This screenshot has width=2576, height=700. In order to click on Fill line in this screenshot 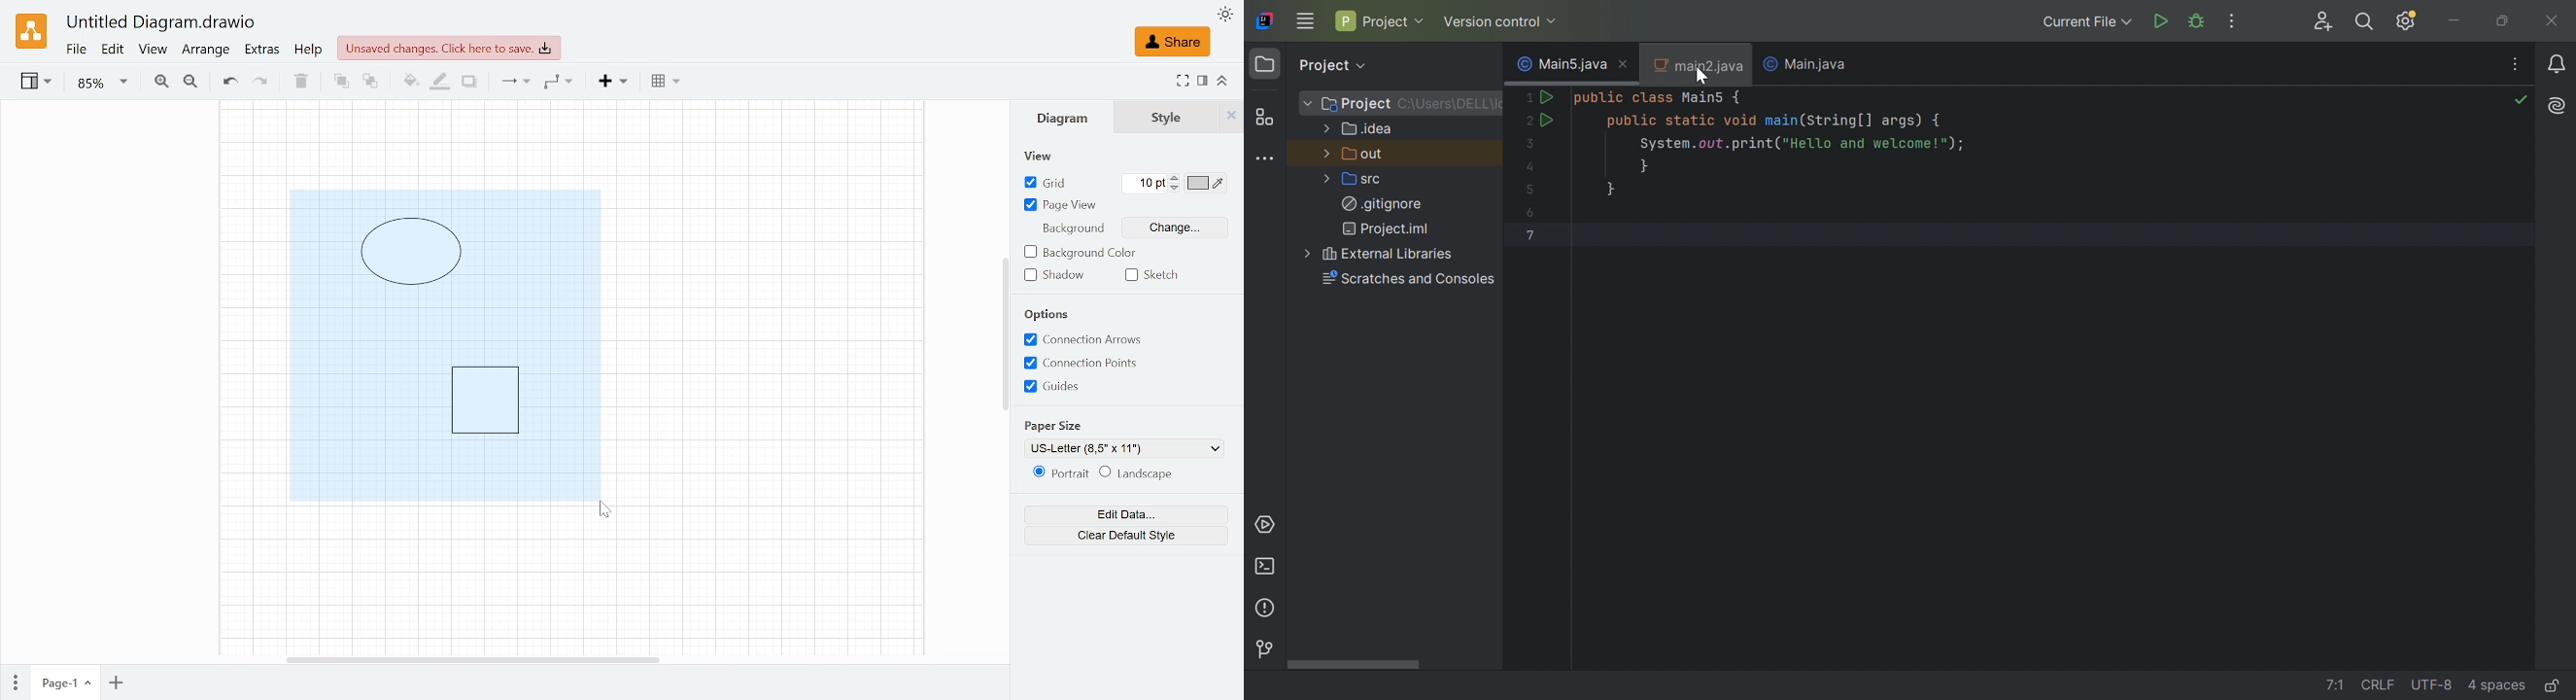, I will do `click(437, 83)`.